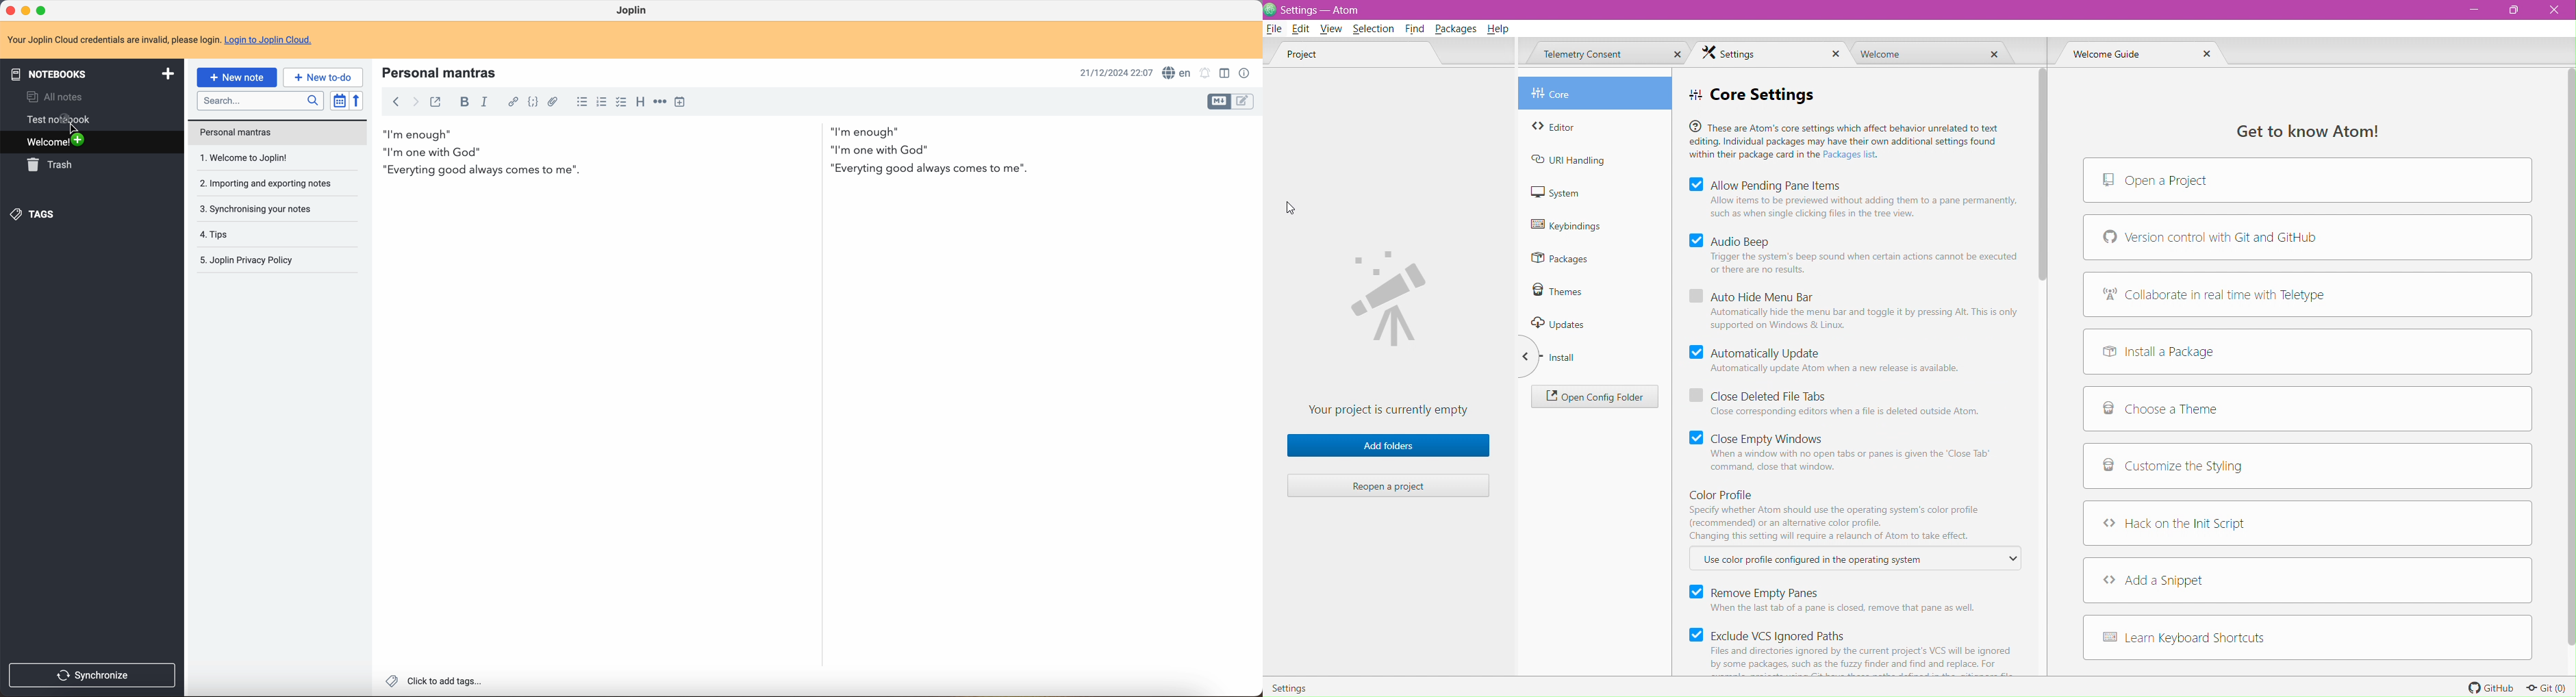 This screenshot has height=700, width=2576. Describe the element at coordinates (2308, 639) in the screenshot. I see `Learn Keyboard Shortcuts` at that location.